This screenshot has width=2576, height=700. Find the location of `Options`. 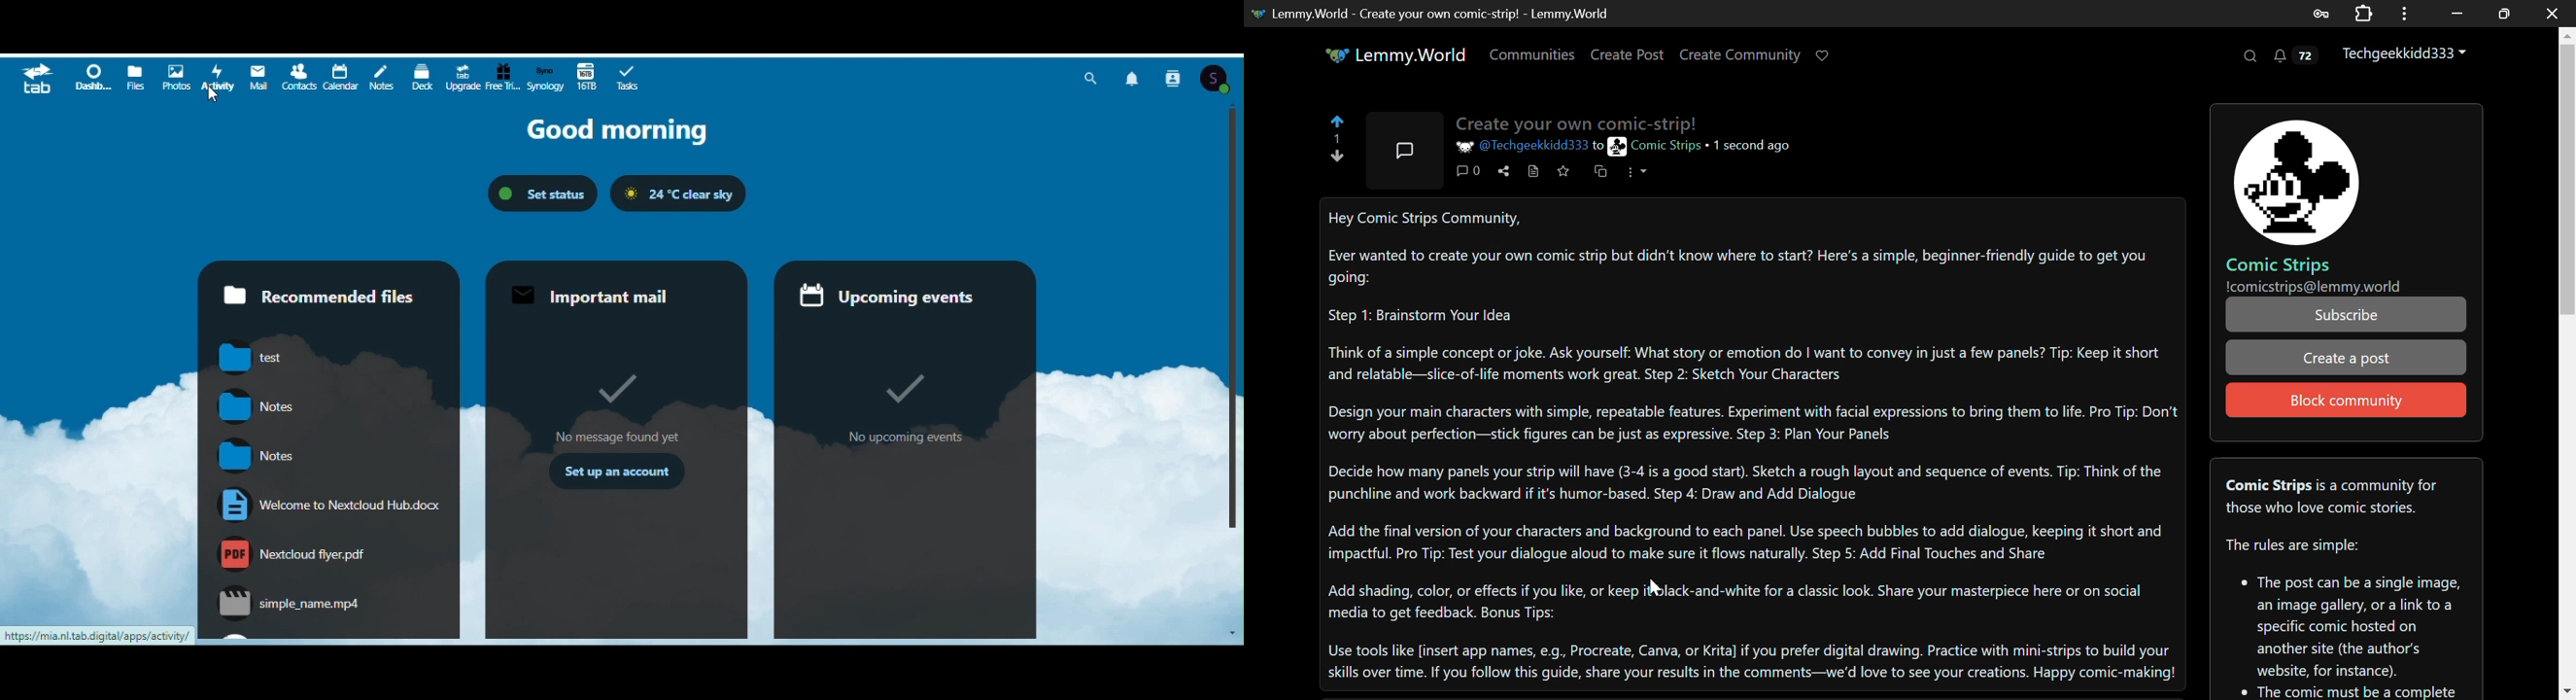

Options is located at coordinates (1637, 176).